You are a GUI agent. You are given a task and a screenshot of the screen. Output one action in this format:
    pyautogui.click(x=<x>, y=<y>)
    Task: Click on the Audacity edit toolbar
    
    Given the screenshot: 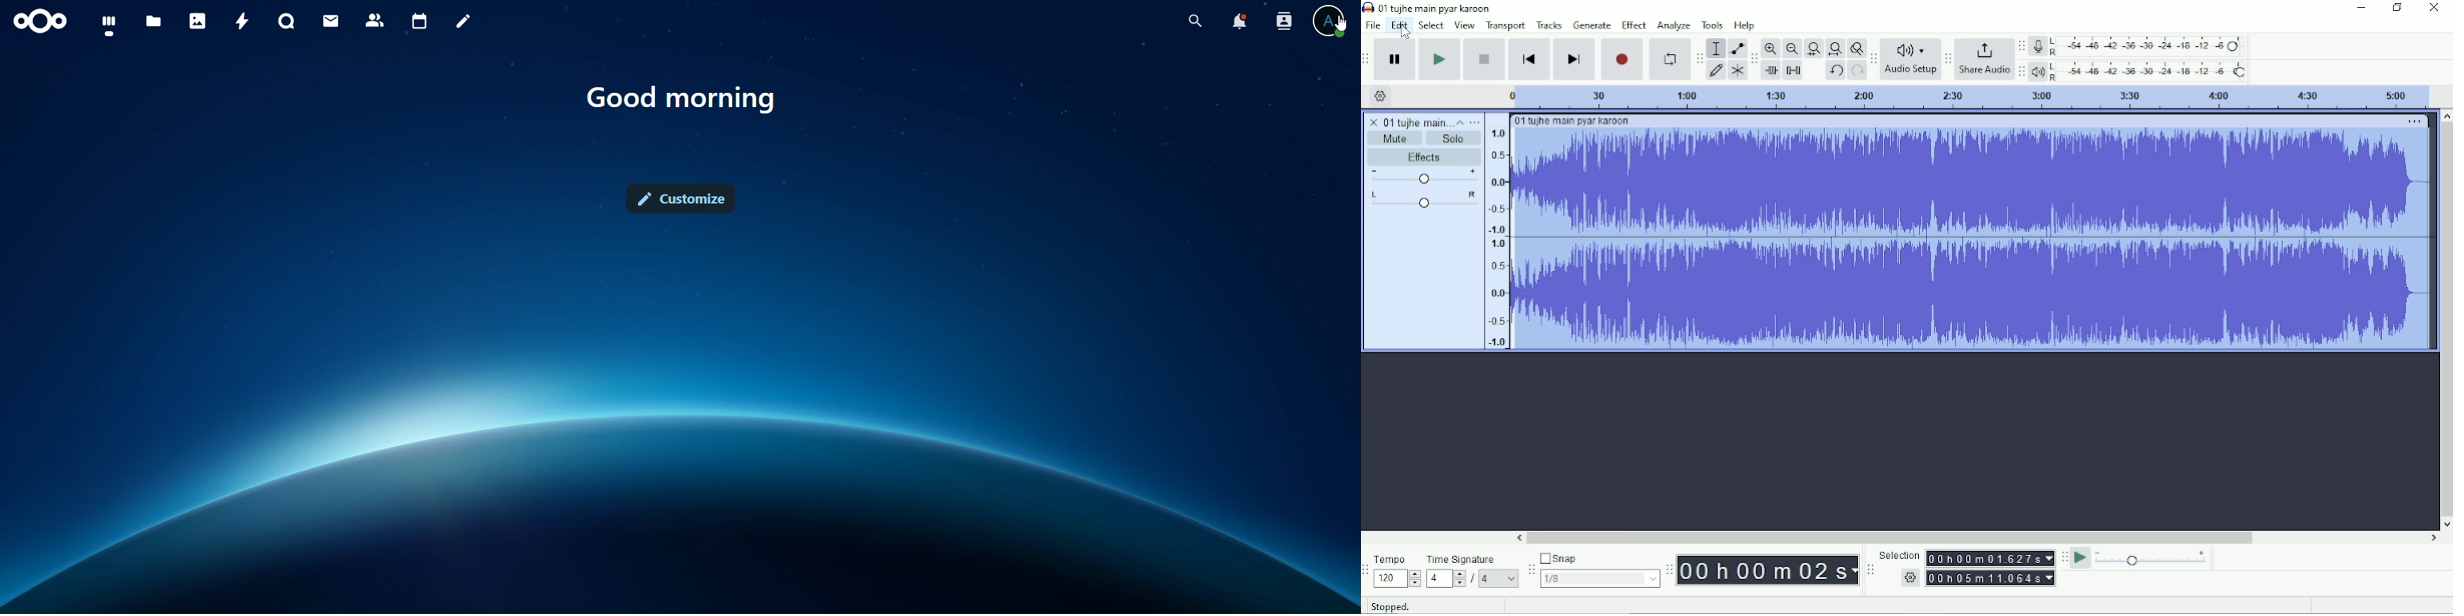 What is the action you would take?
    pyautogui.click(x=1753, y=59)
    